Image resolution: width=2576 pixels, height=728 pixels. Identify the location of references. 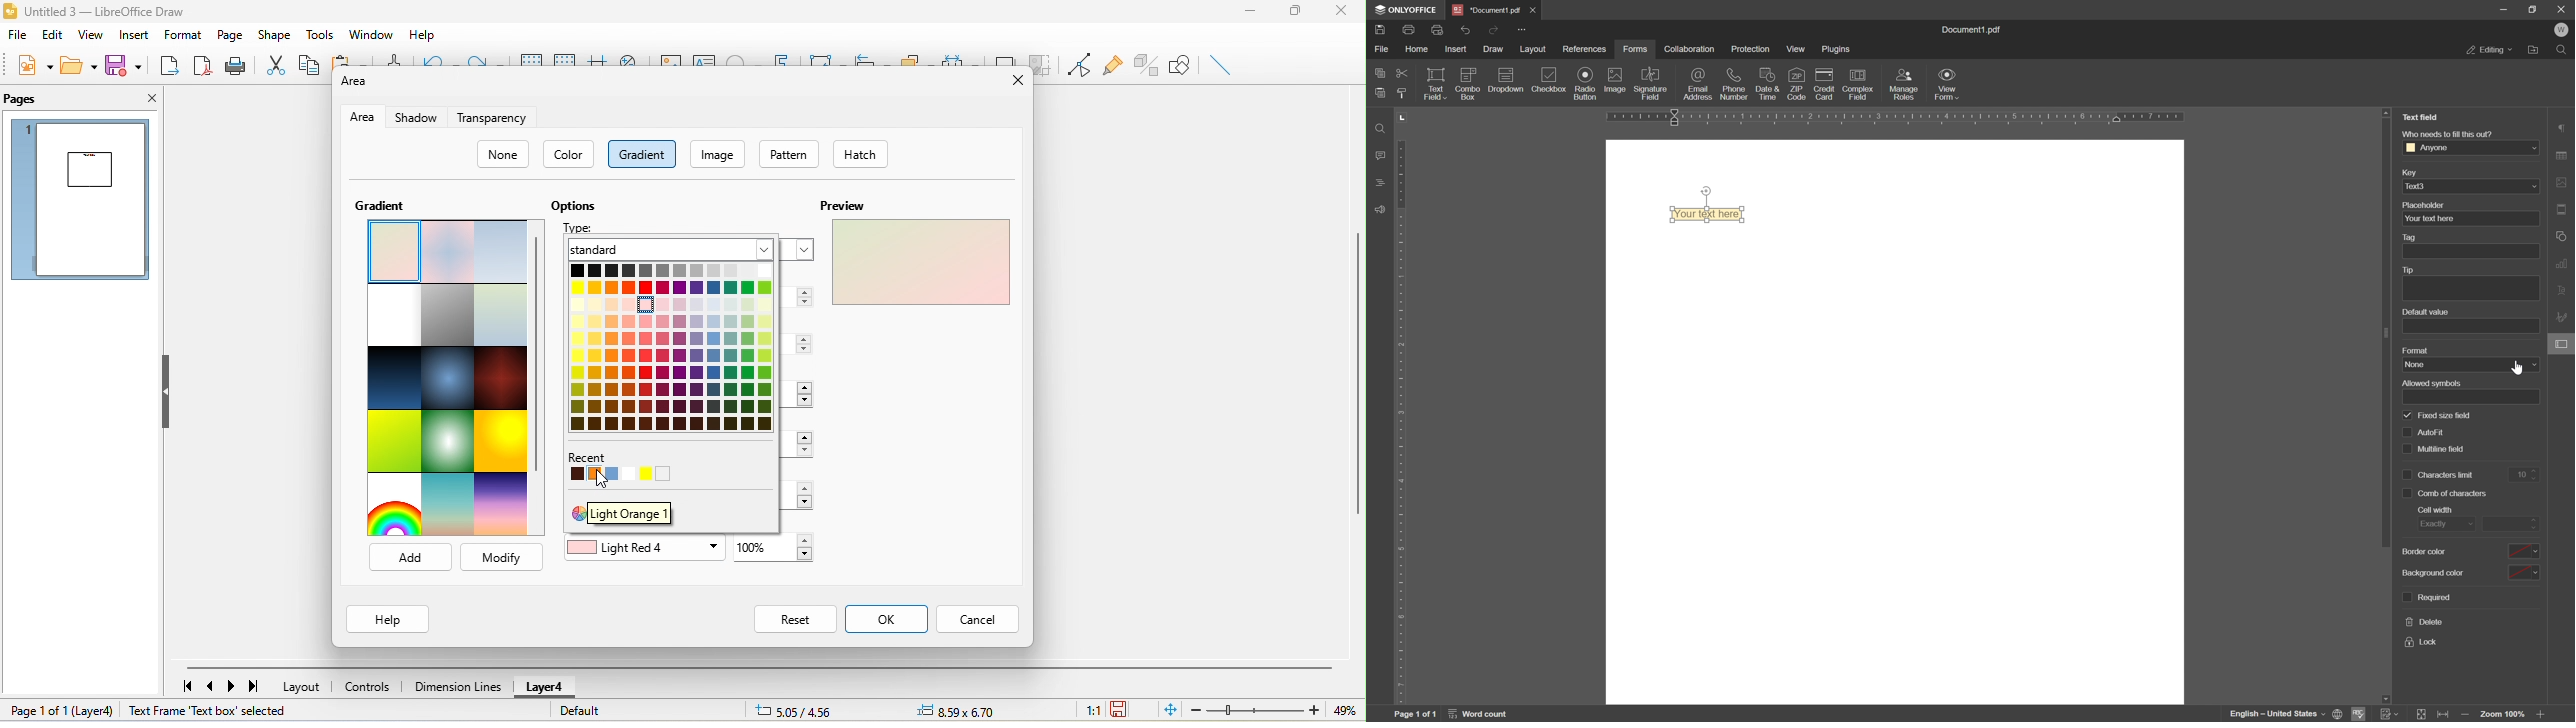
(1585, 49).